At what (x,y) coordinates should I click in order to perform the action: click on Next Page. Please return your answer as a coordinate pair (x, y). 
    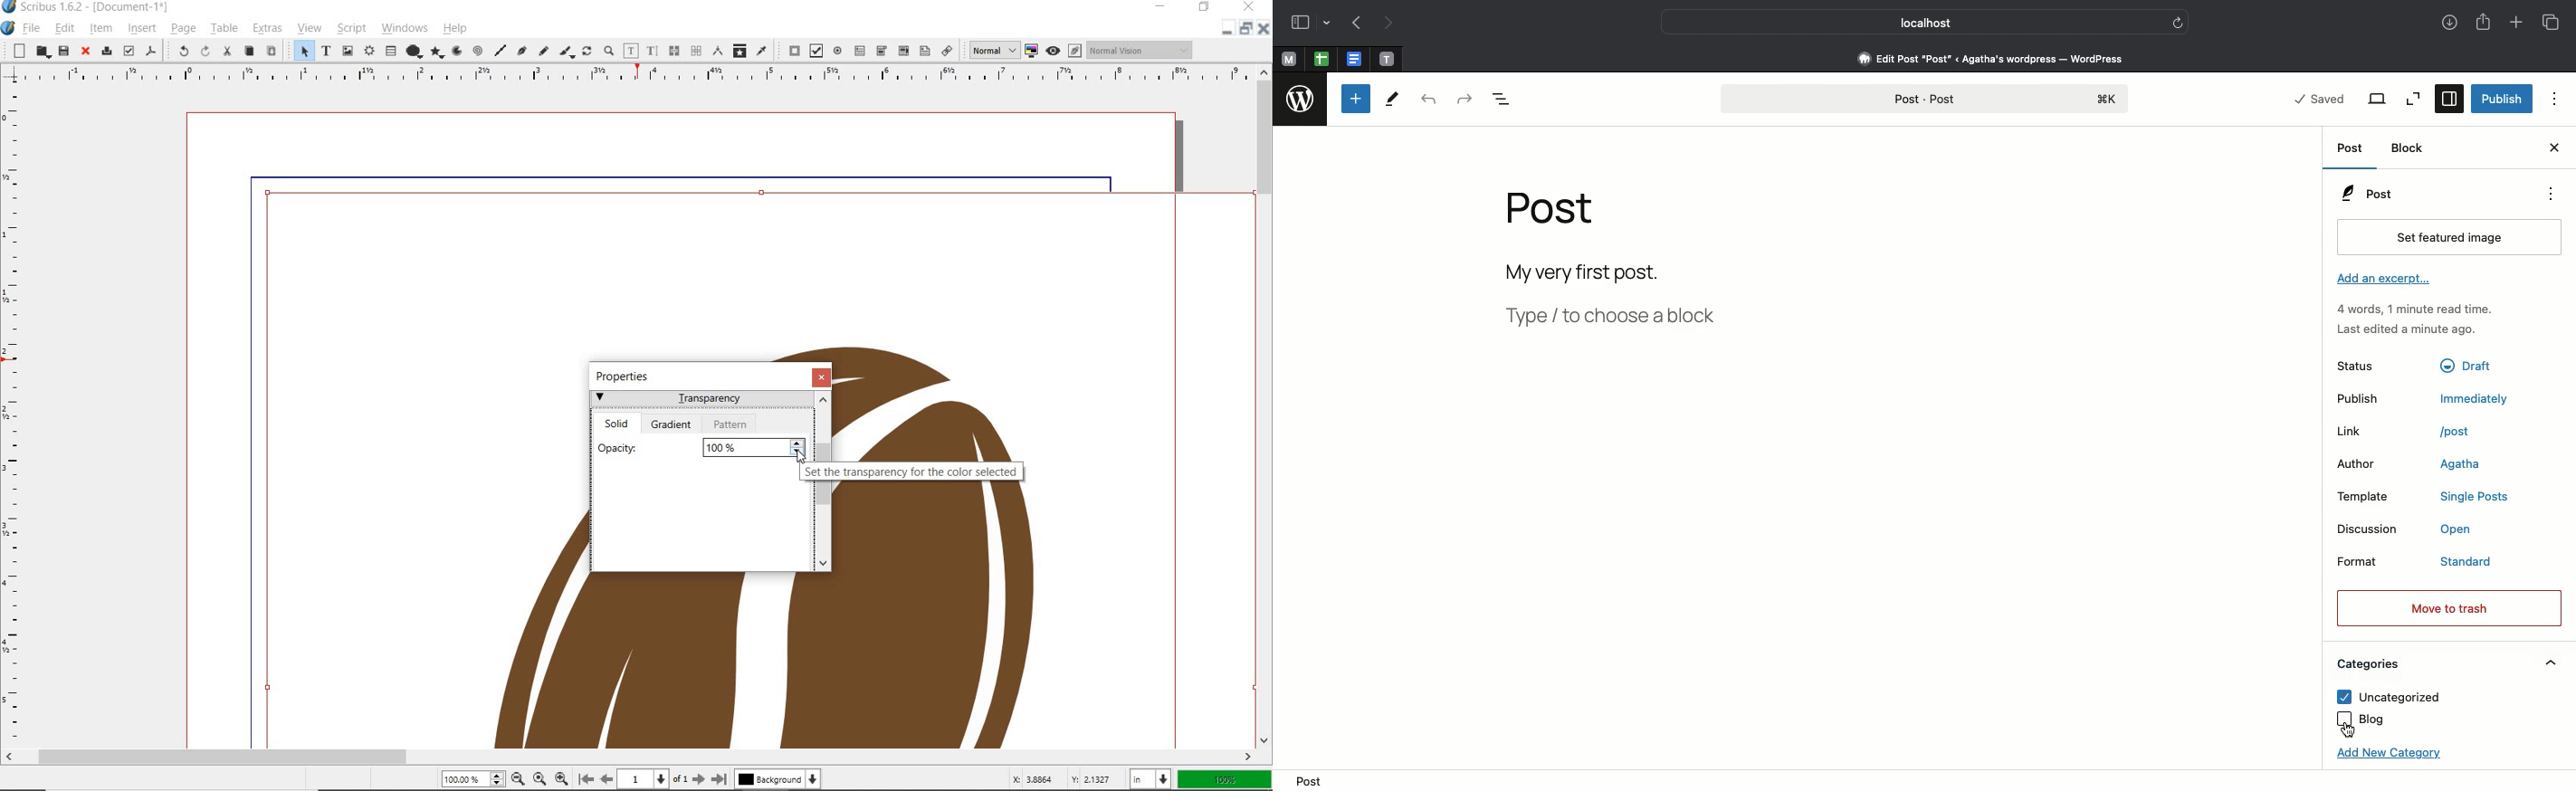
    Looking at the image, I should click on (700, 780).